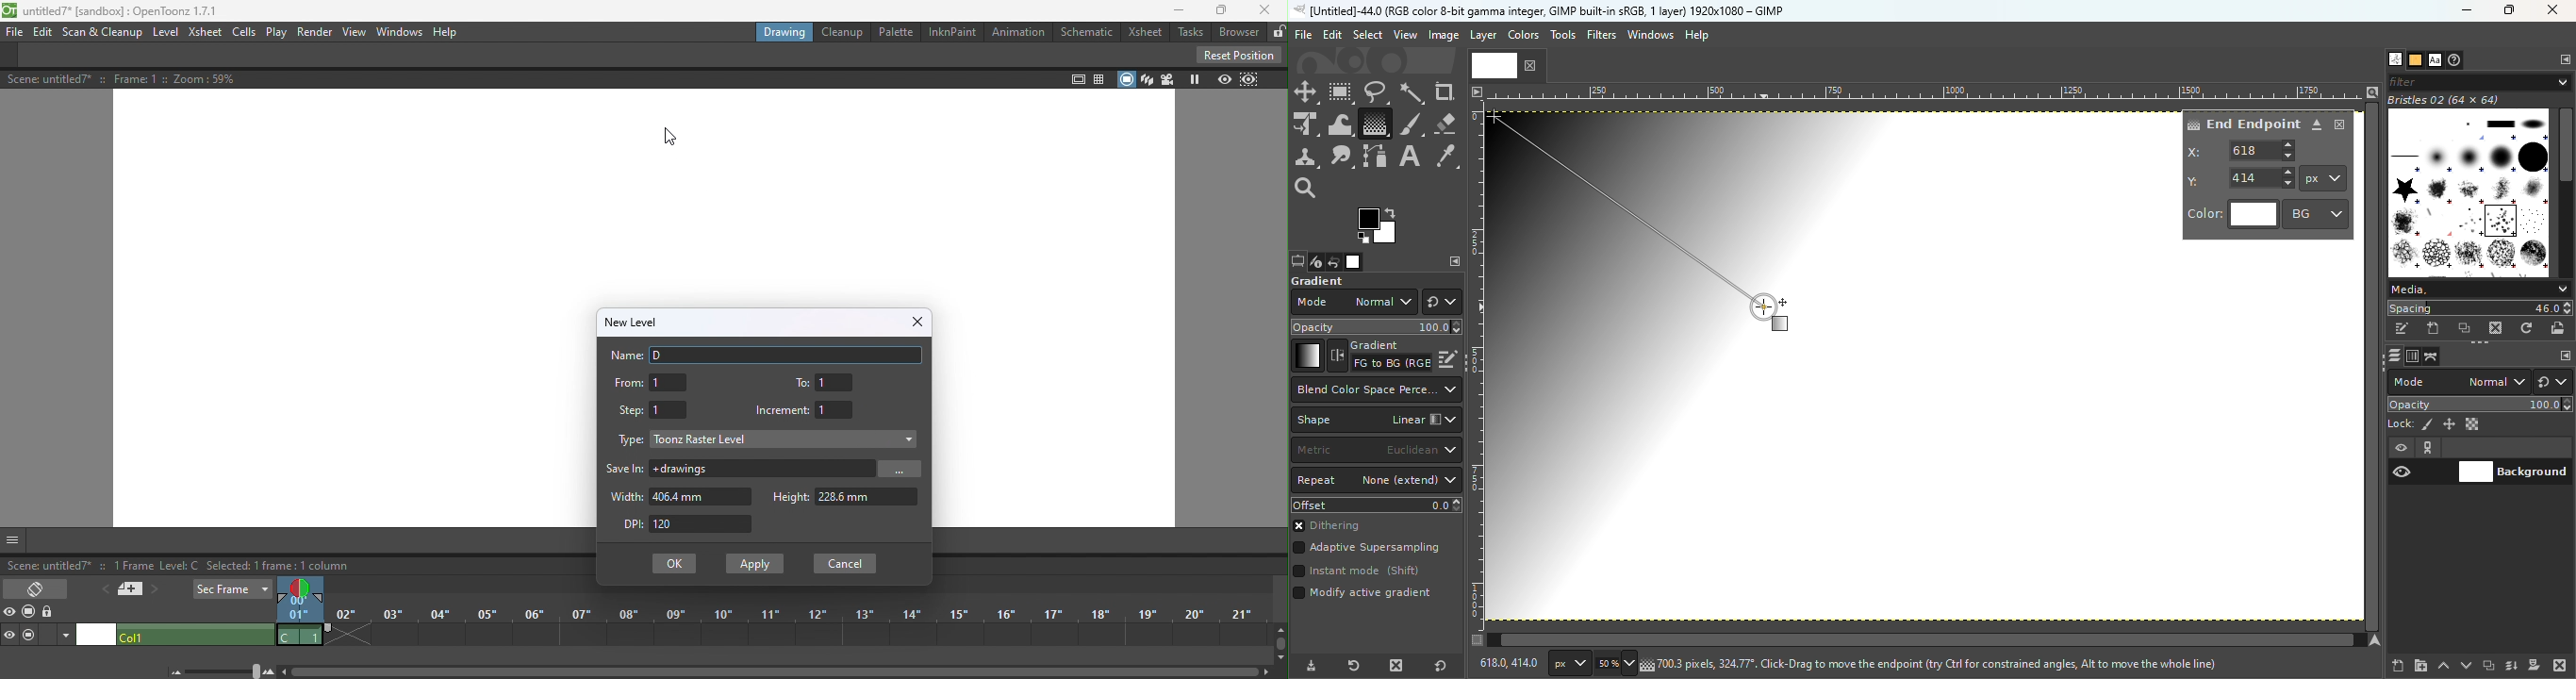 Image resolution: width=2576 pixels, height=700 pixels. Describe the element at coordinates (1374, 124) in the screenshot. I see `Gradient tool` at that location.